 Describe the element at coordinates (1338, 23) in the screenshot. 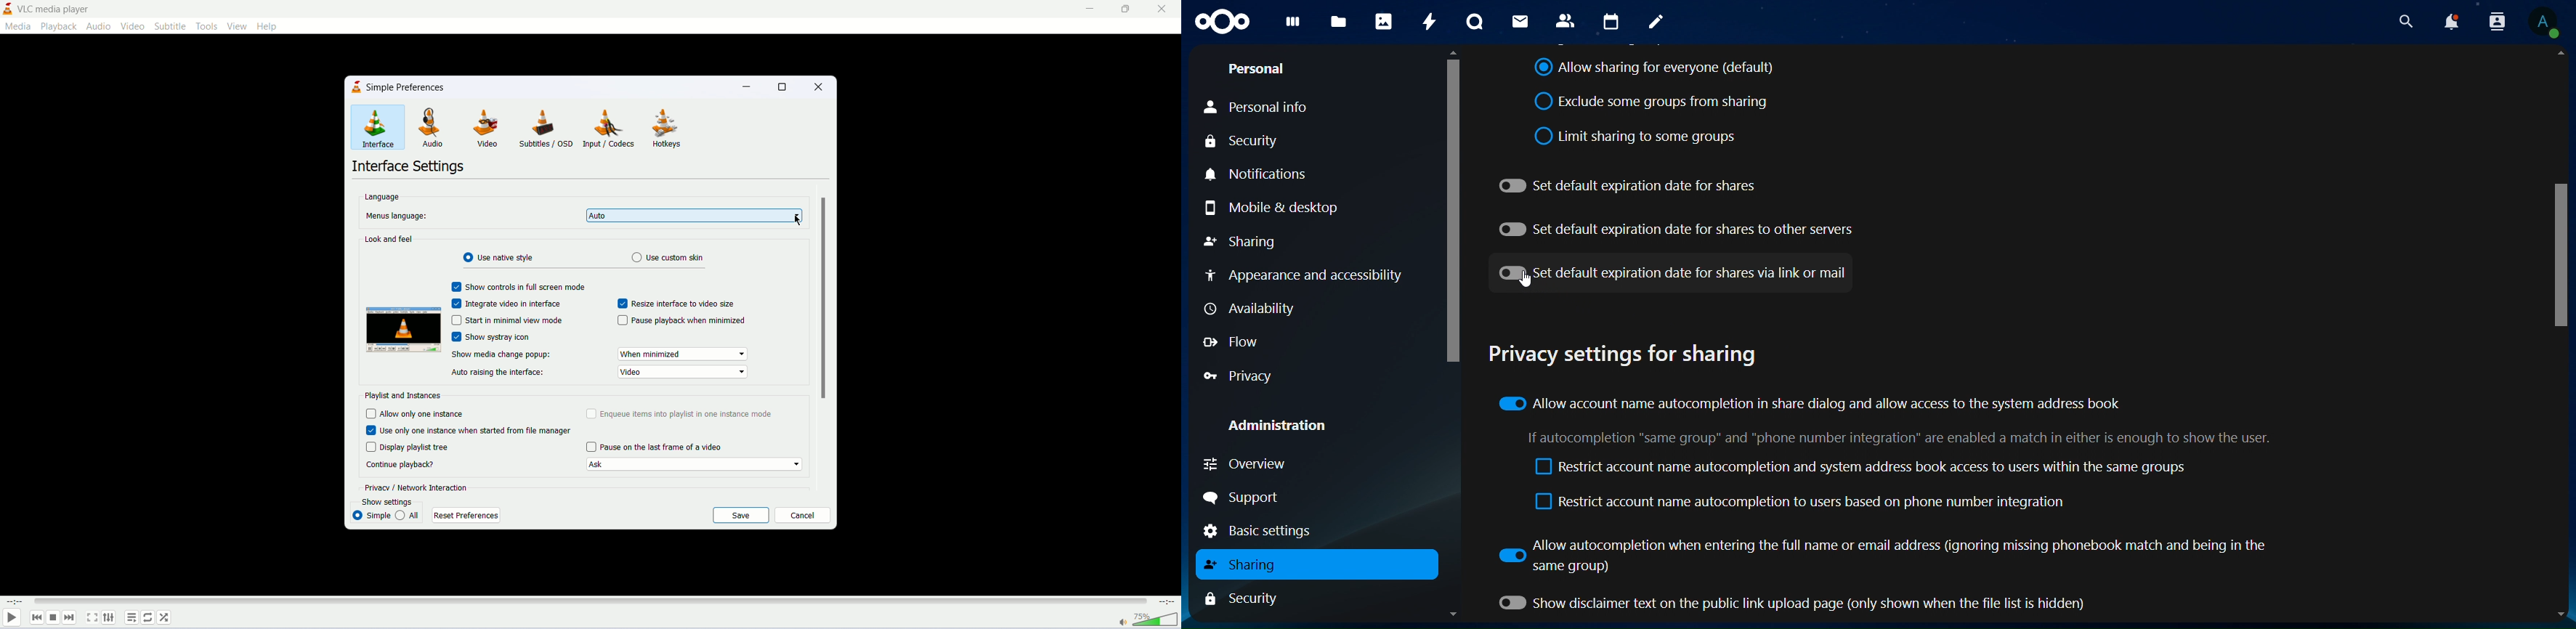

I see `files` at that location.